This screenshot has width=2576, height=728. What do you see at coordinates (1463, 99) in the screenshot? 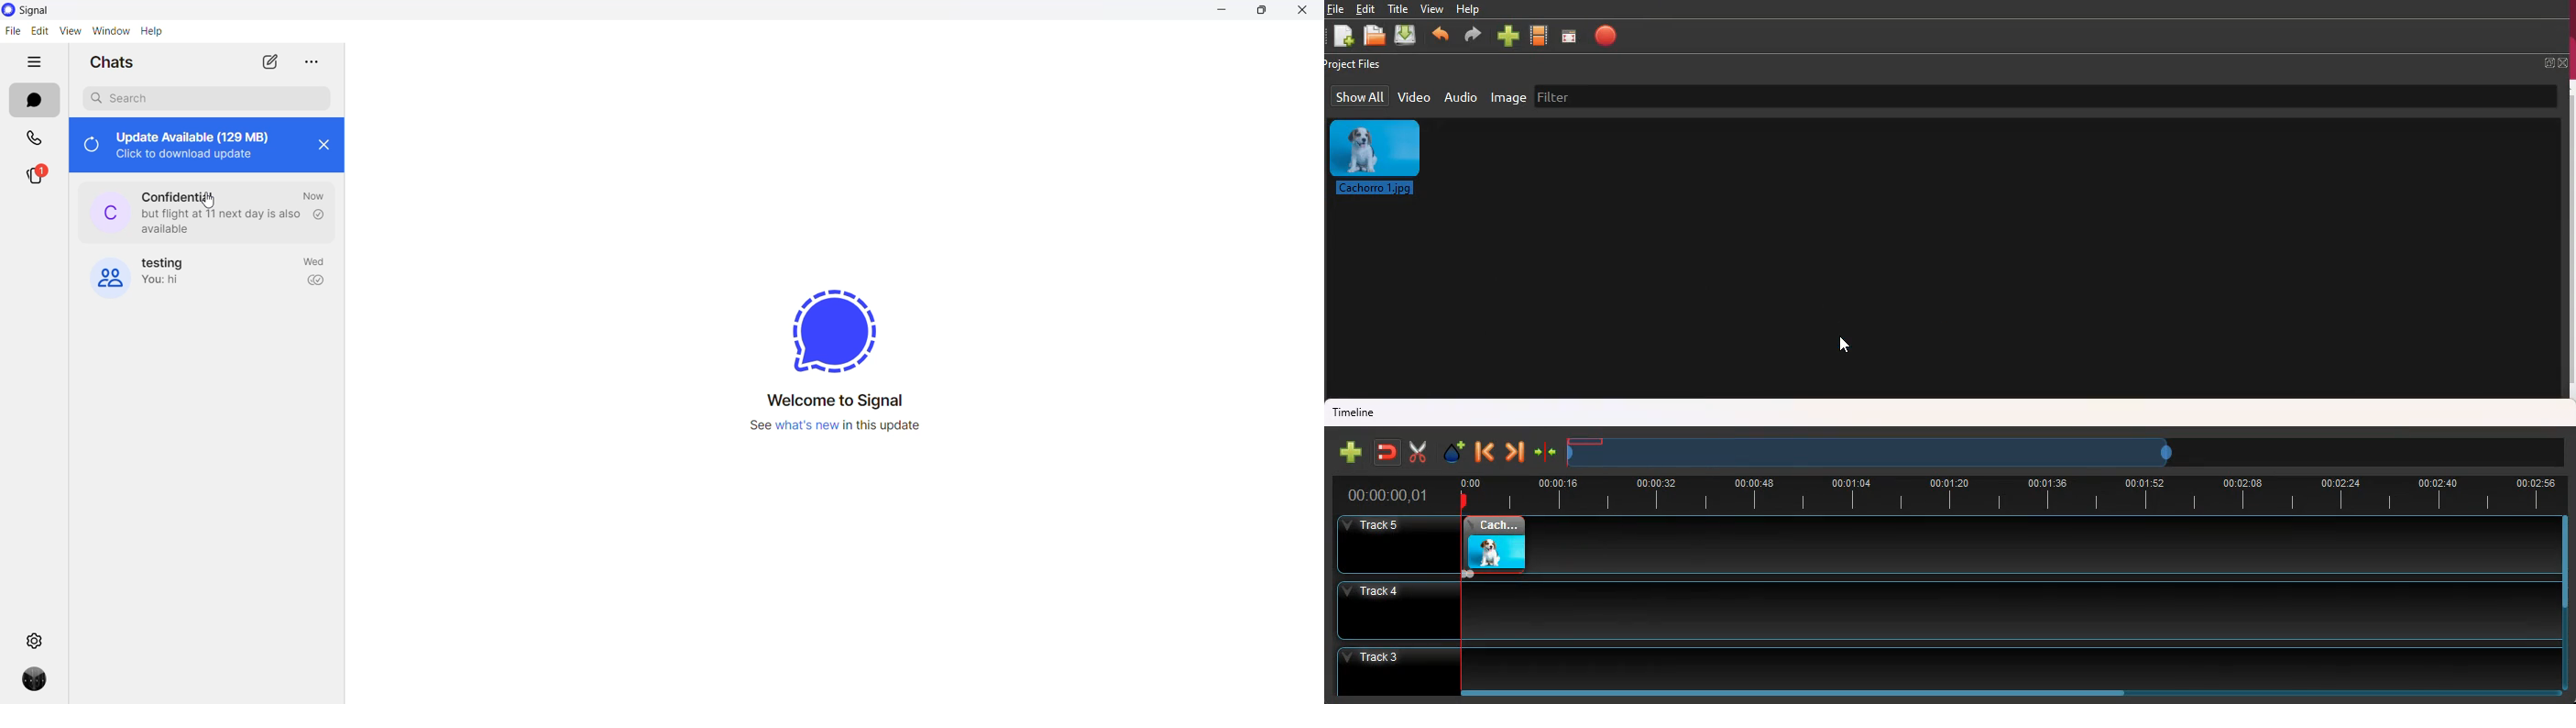
I see `audio` at bounding box center [1463, 99].